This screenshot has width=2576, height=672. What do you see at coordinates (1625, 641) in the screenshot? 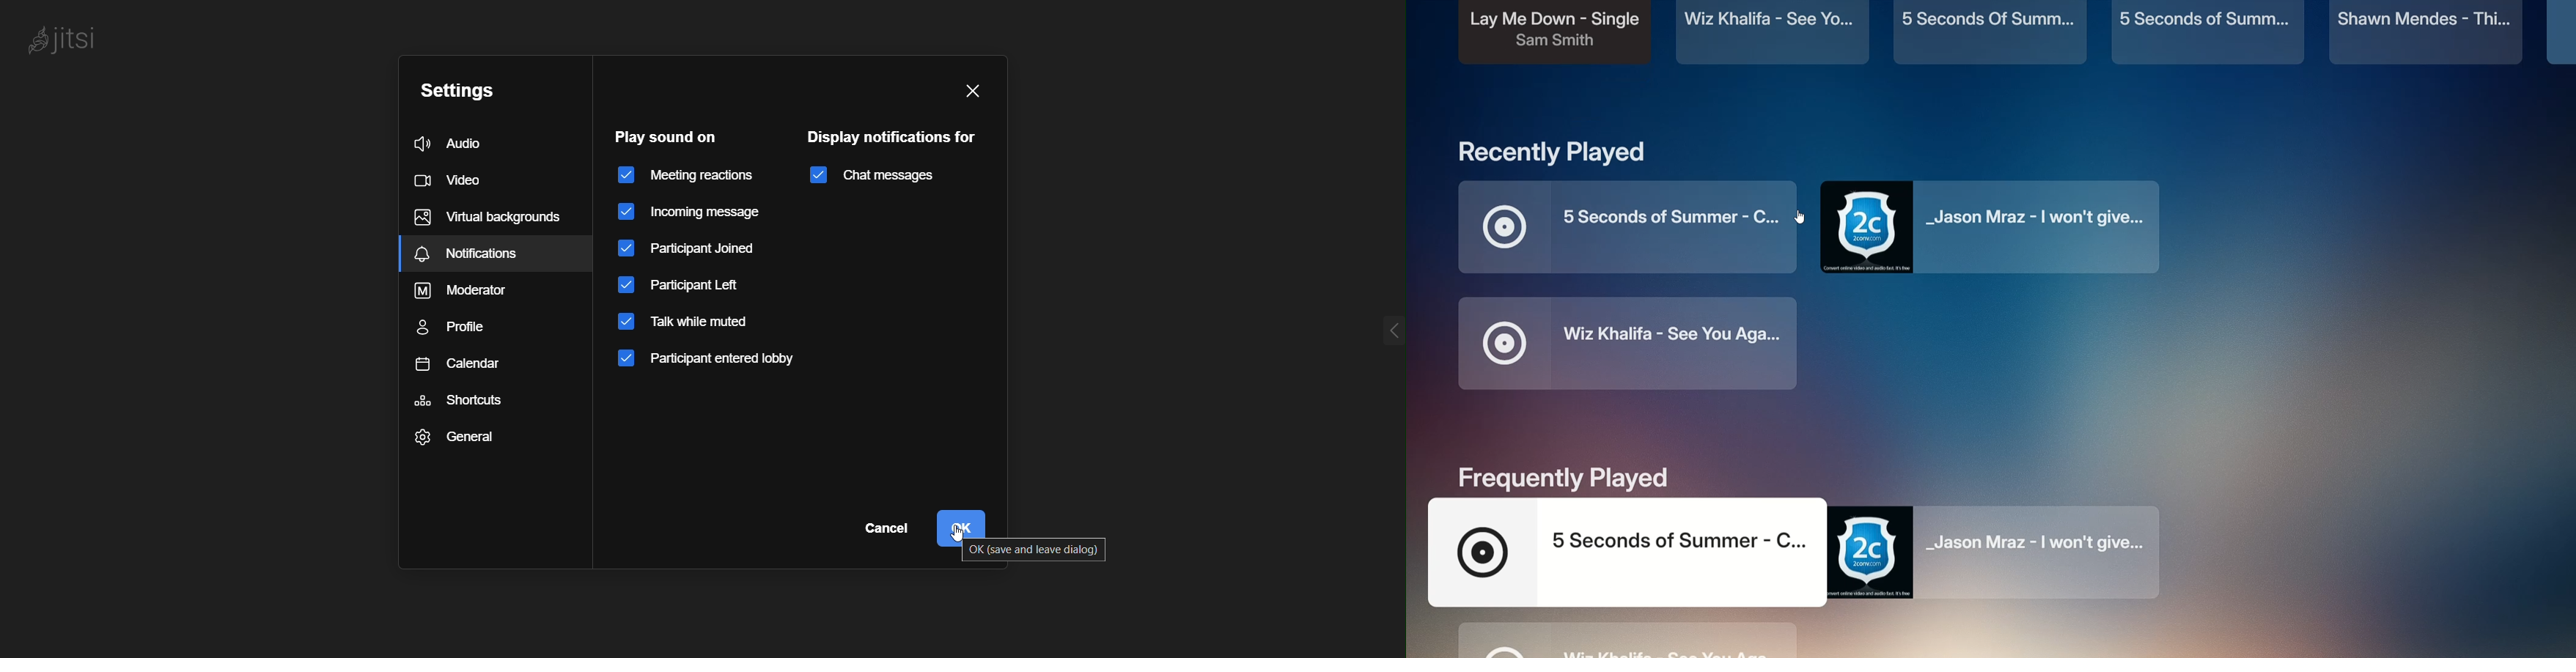
I see `Wiz Khalifa` at bounding box center [1625, 641].